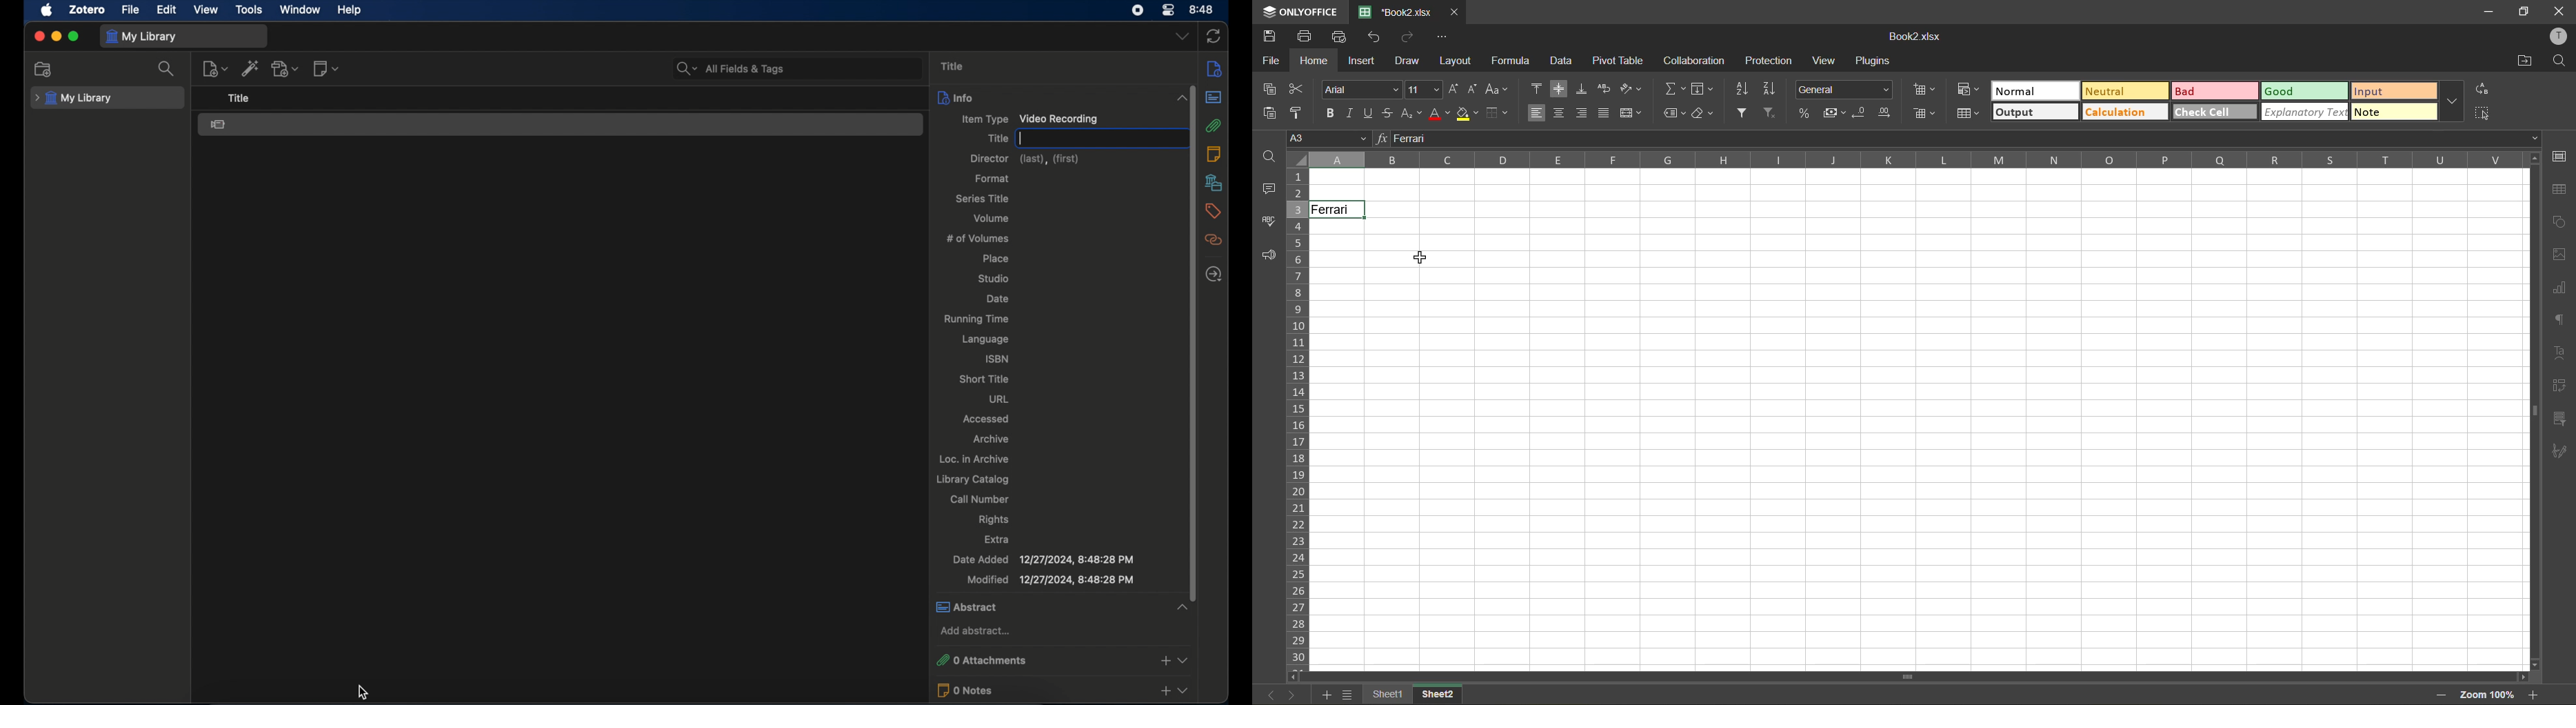  I want to click on zoom out, so click(2442, 697).